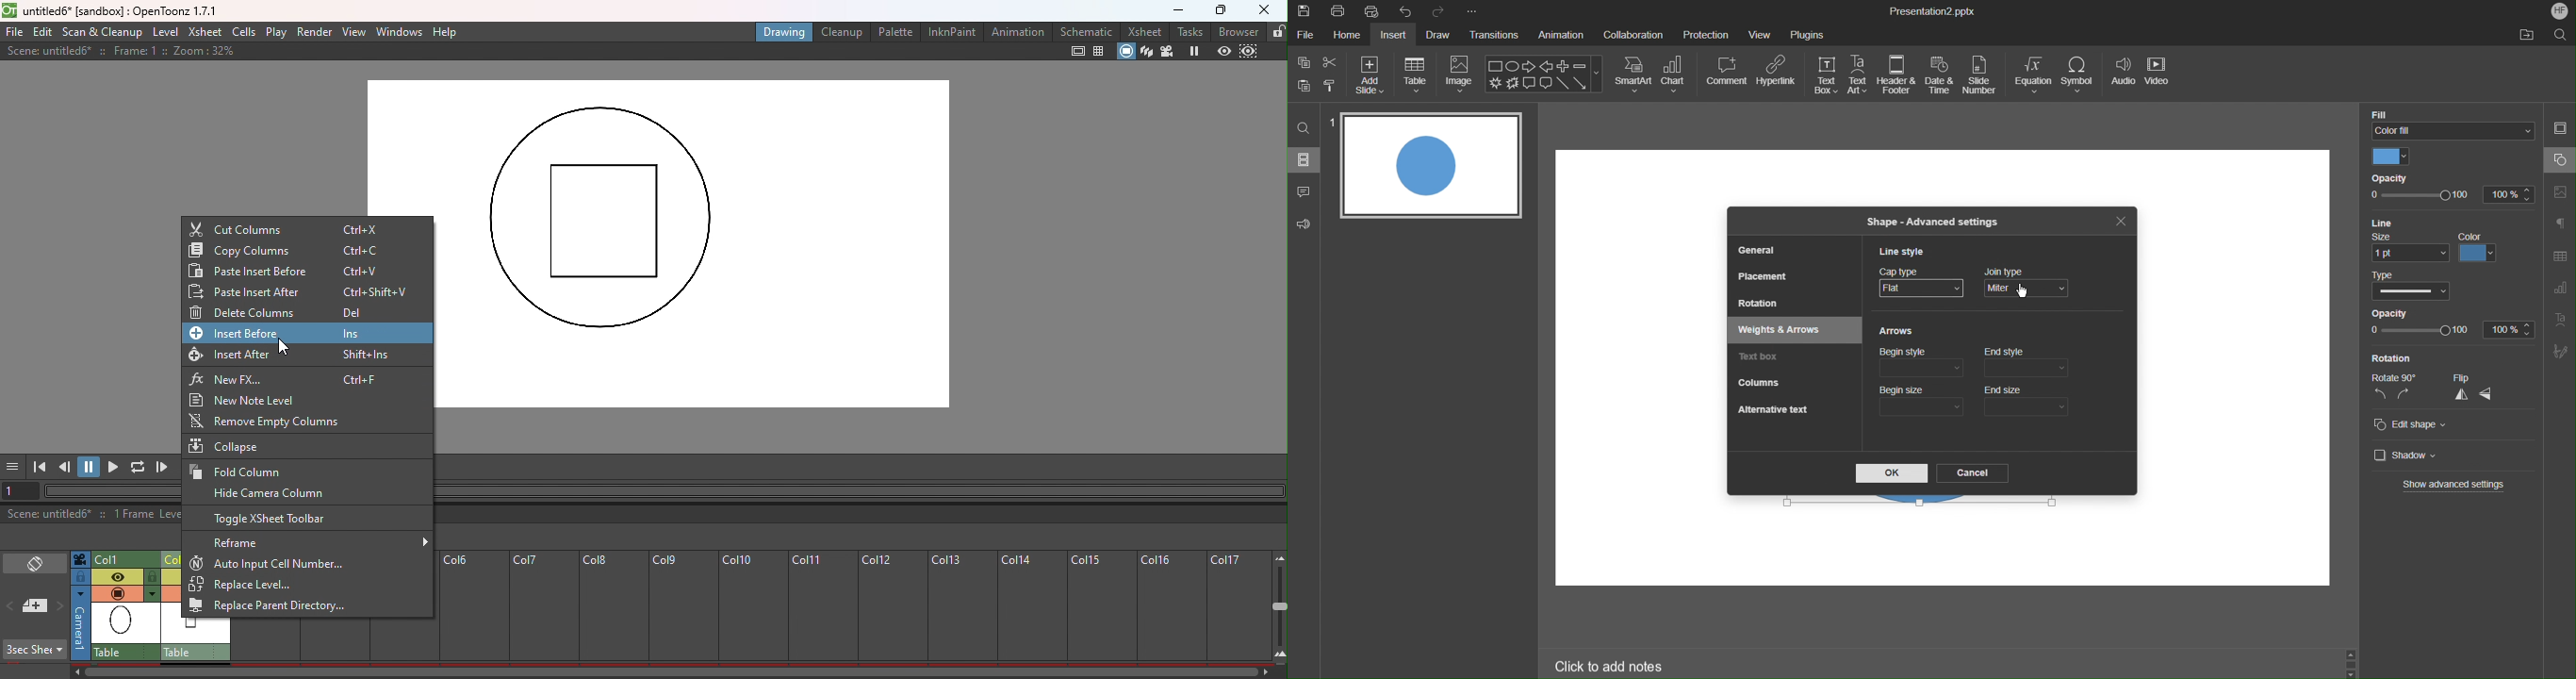 Image resolution: width=2576 pixels, height=700 pixels. I want to click on vertical, so click(2460, 396).